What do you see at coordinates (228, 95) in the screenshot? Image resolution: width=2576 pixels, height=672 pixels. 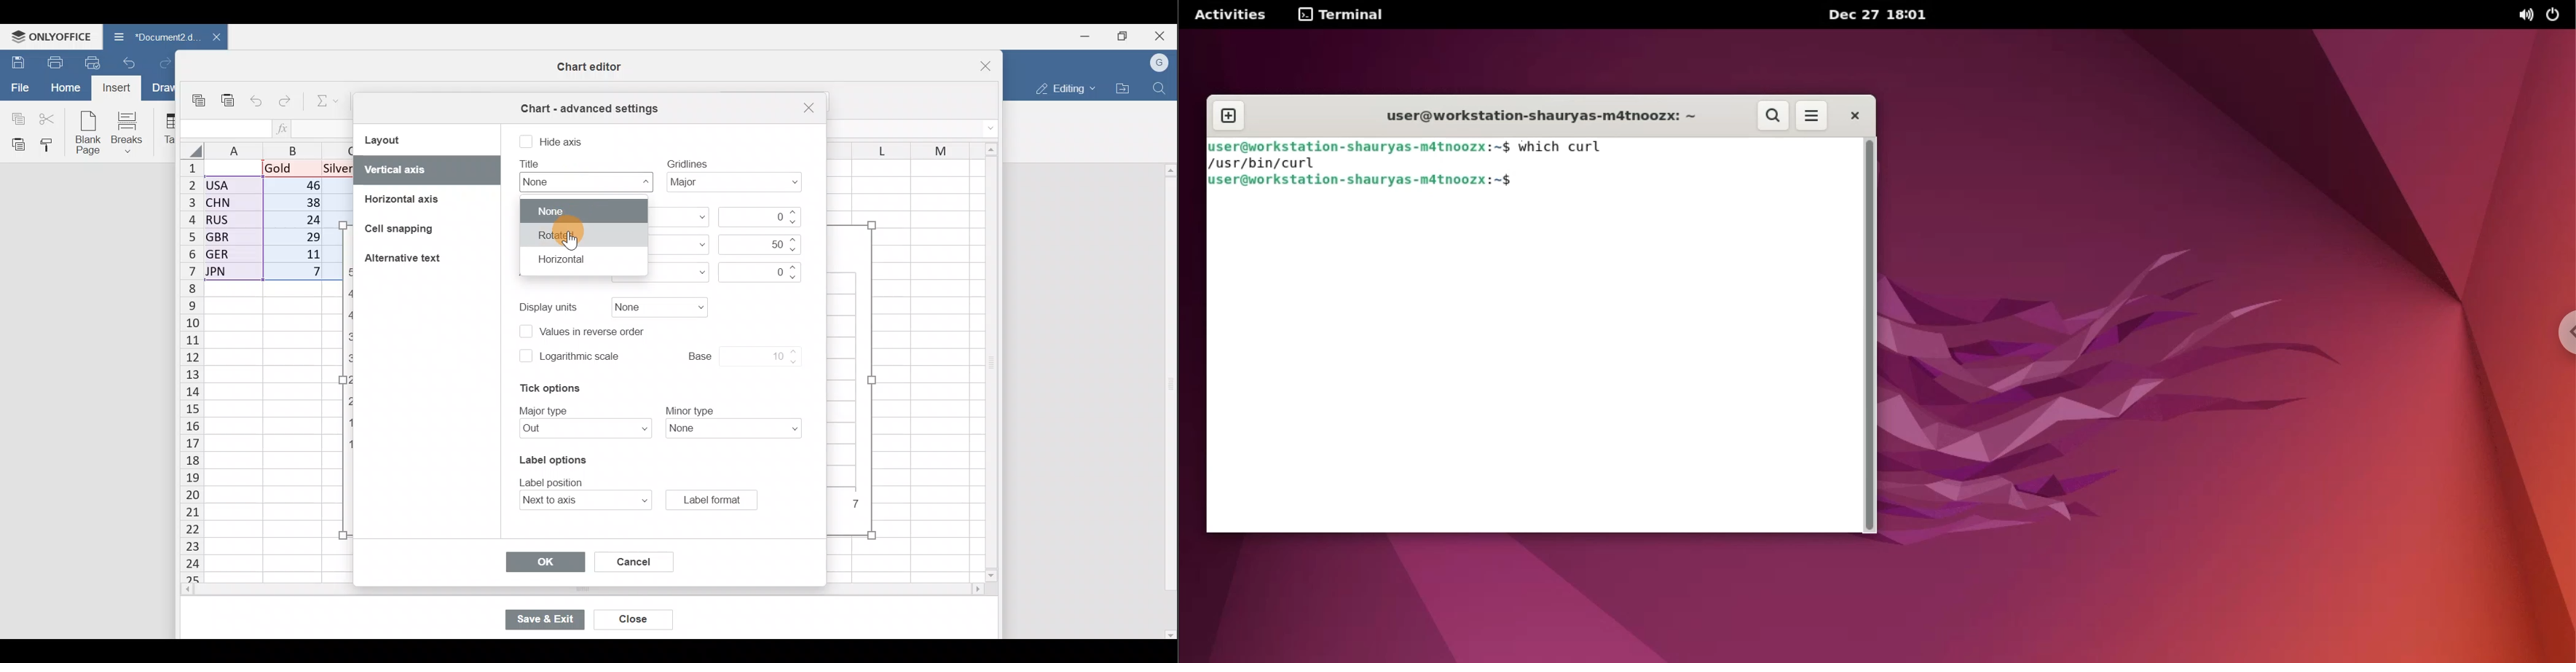 I see `Paste` at bounding box center [228, 95].